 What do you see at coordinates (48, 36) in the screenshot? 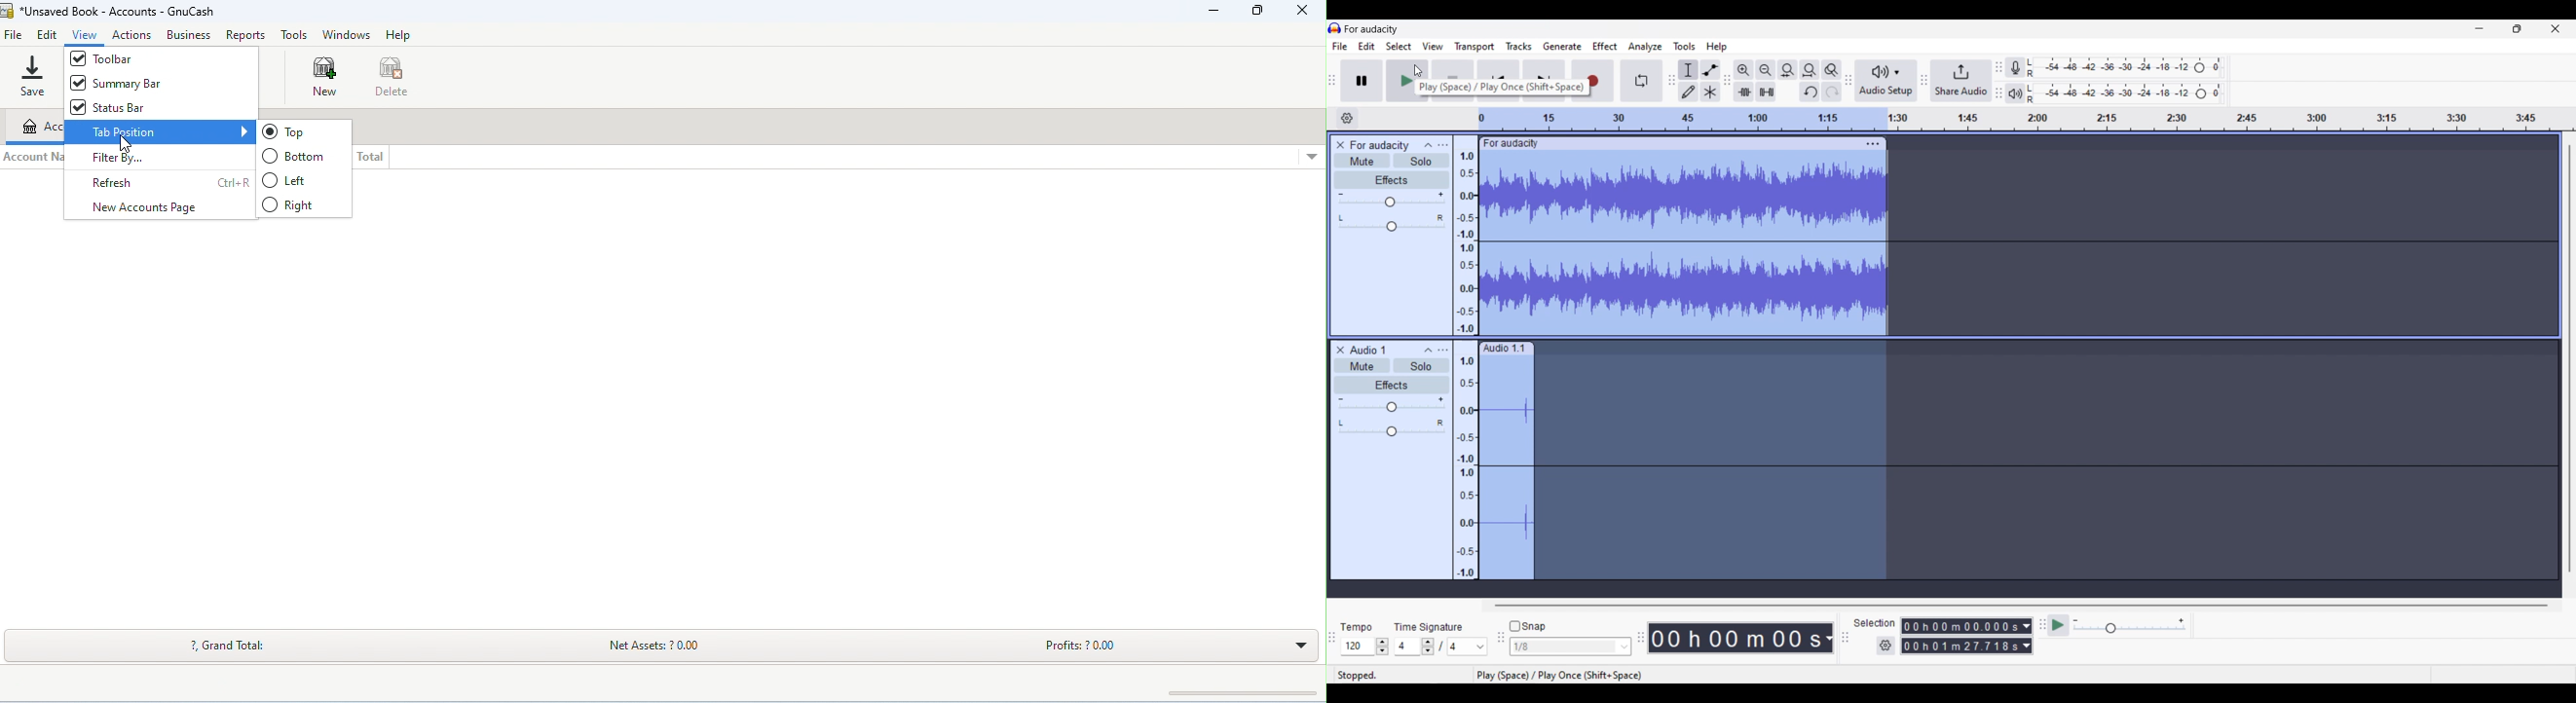
I see `edit` at bounding box center [48, 36].